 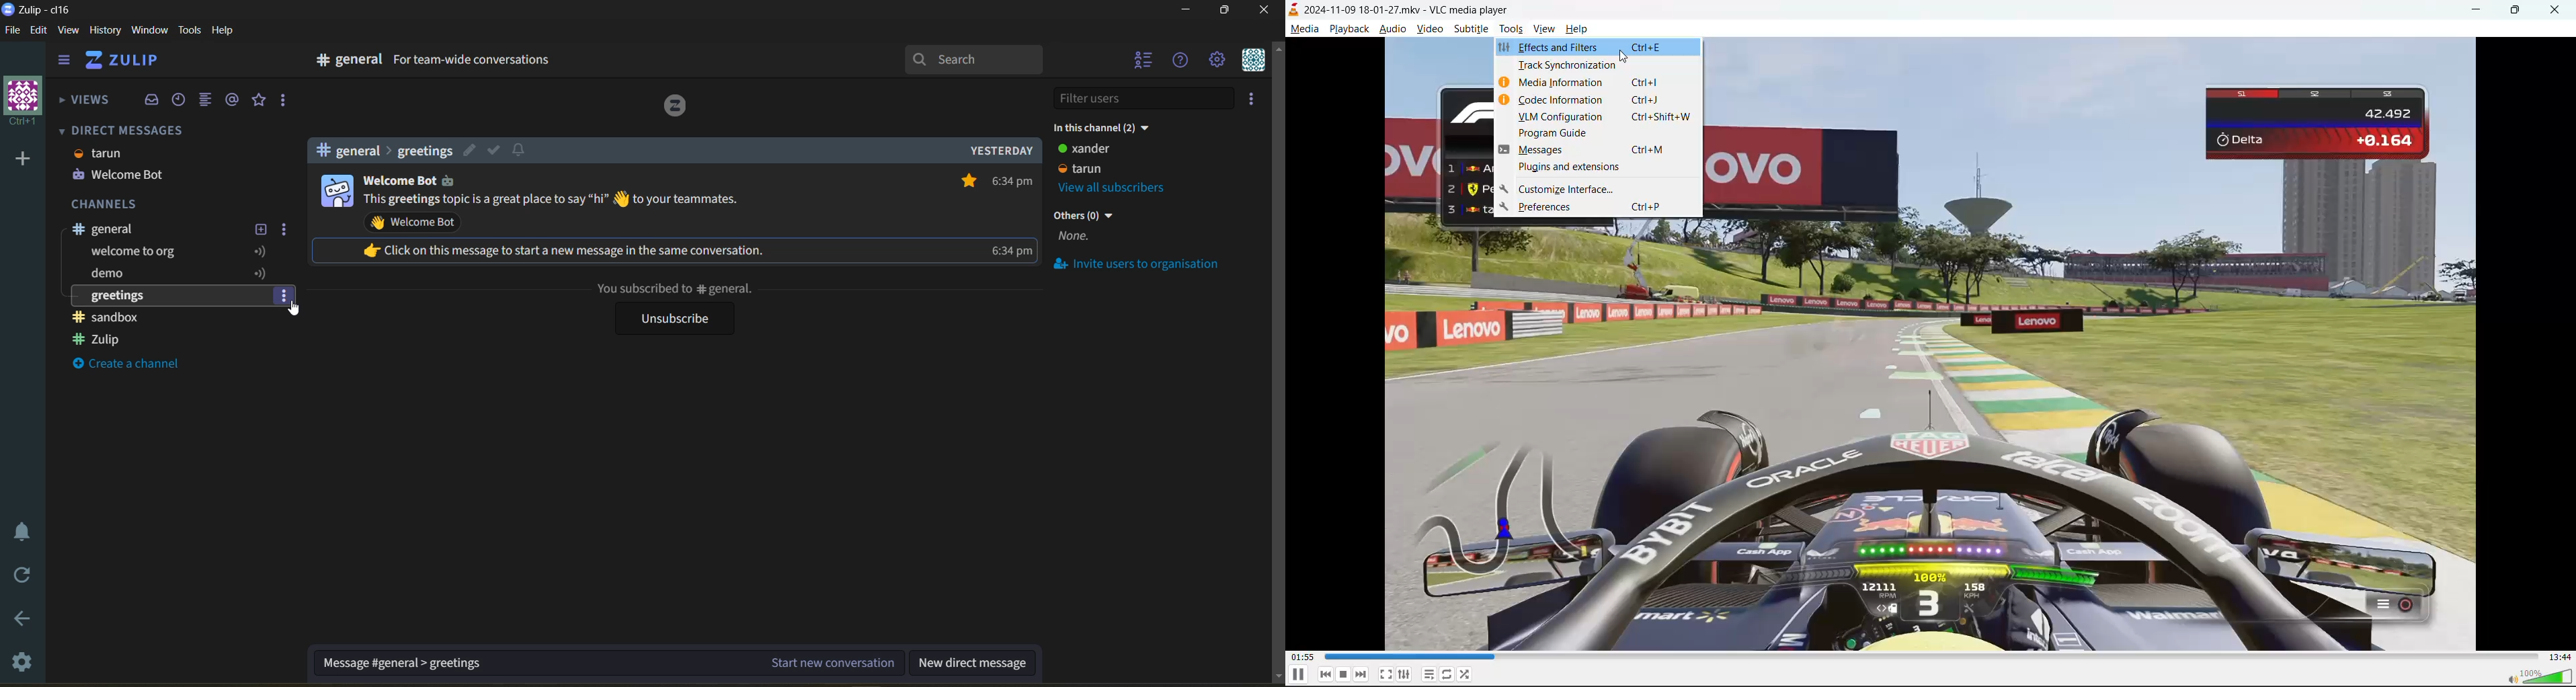 I want to click on cursor, so click(x=1626, y=58).